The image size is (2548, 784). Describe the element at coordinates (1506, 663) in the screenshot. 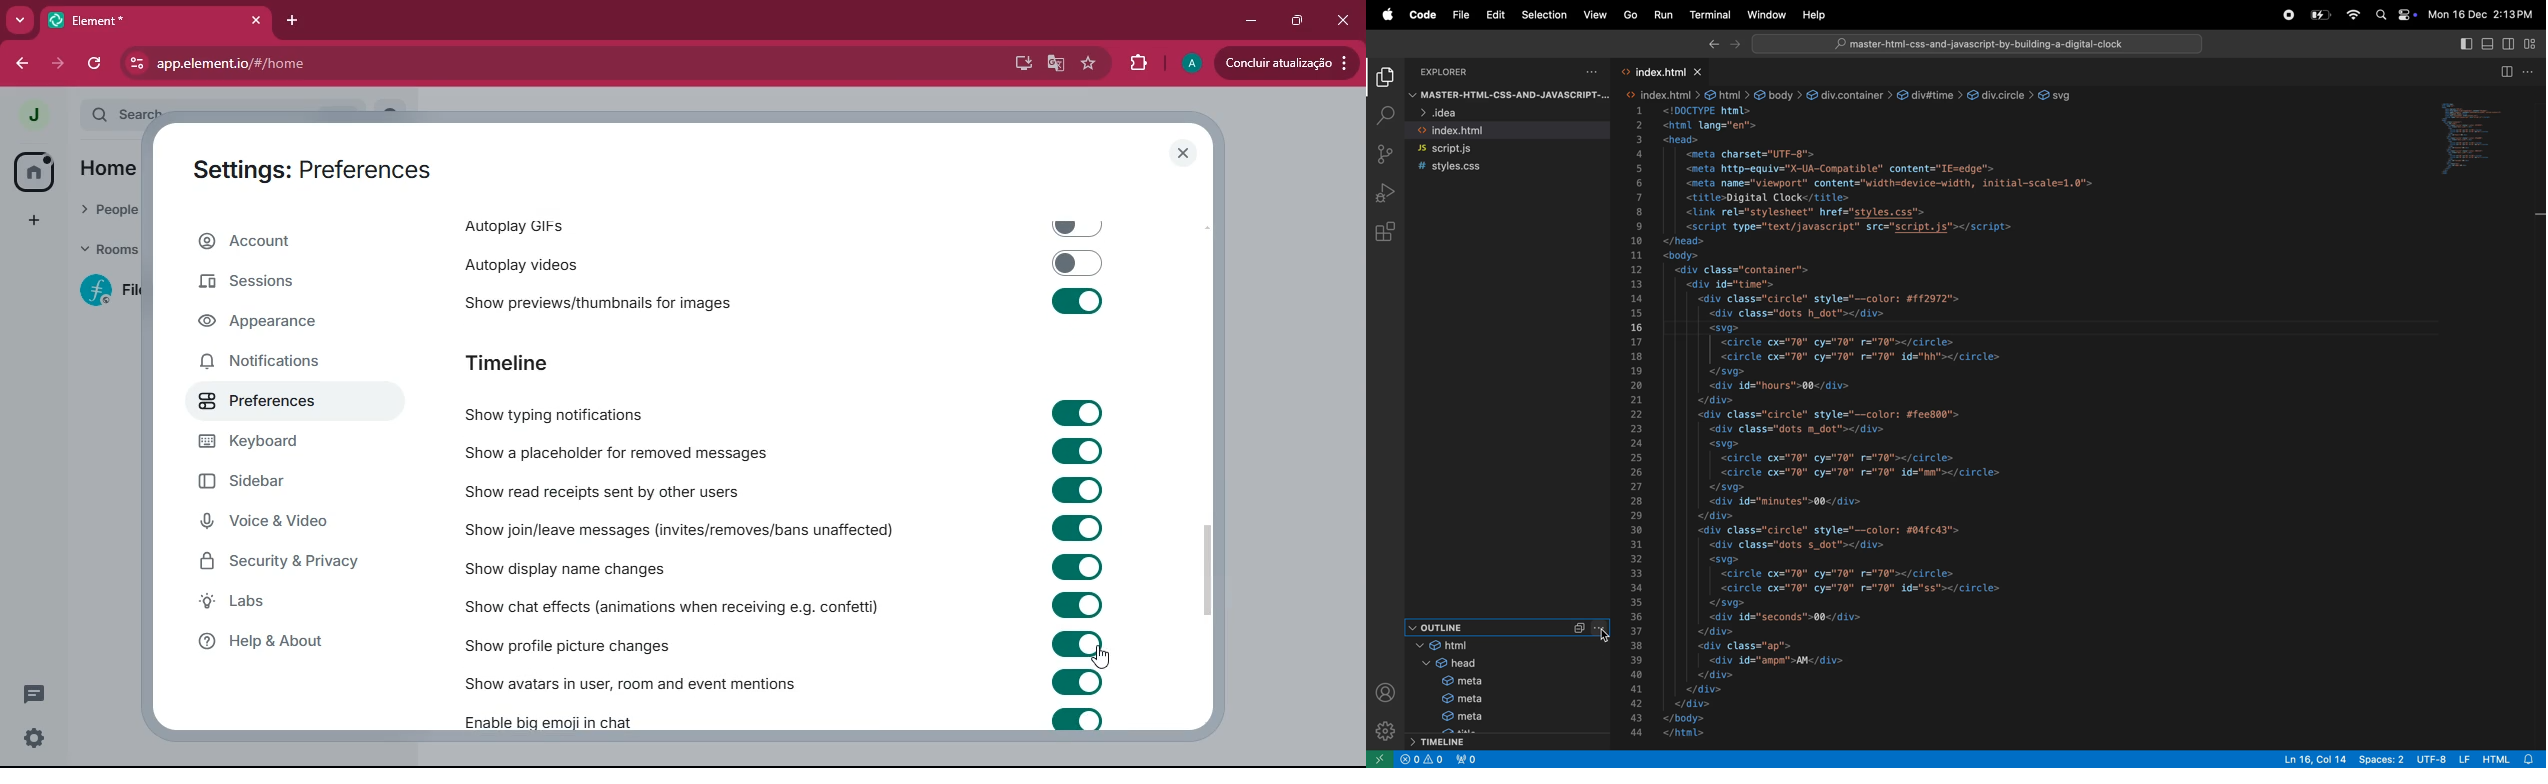

I see `head` at that location.